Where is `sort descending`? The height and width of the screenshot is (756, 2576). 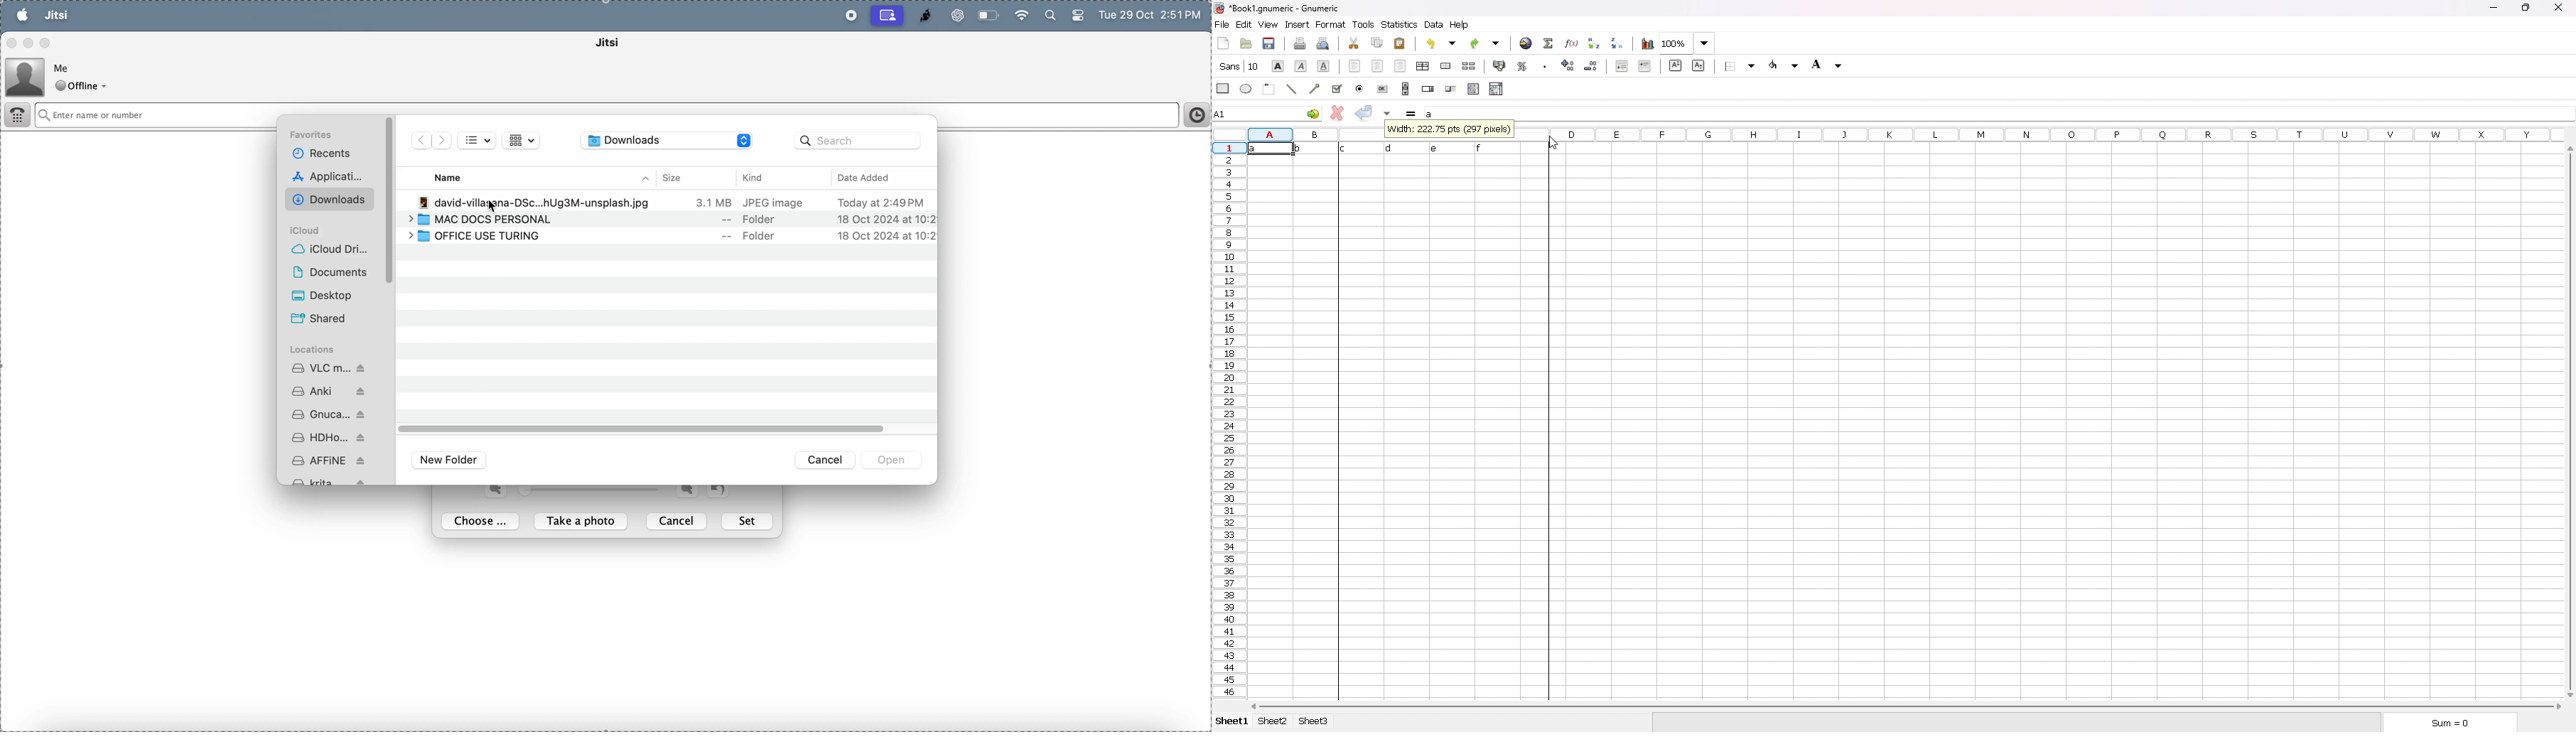 sort descending is located at coordinates (1617, 43).